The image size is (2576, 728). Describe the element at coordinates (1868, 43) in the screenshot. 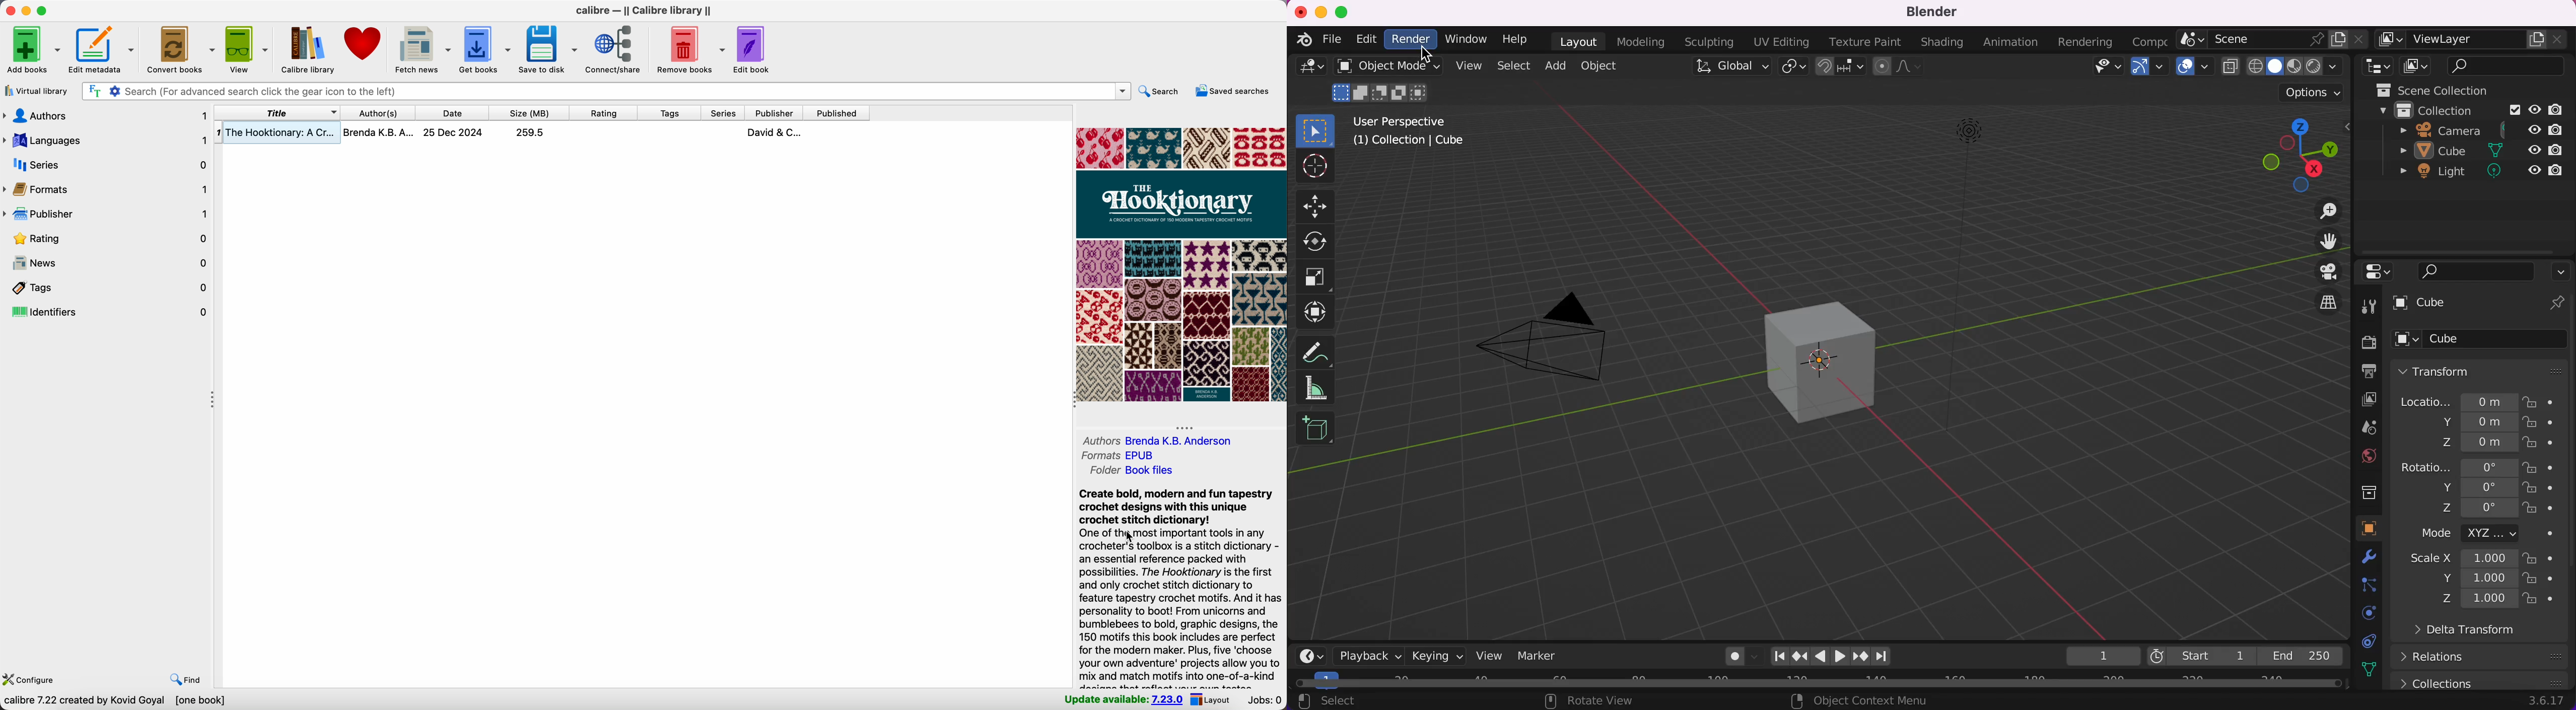

I see `texture paint` at that location.